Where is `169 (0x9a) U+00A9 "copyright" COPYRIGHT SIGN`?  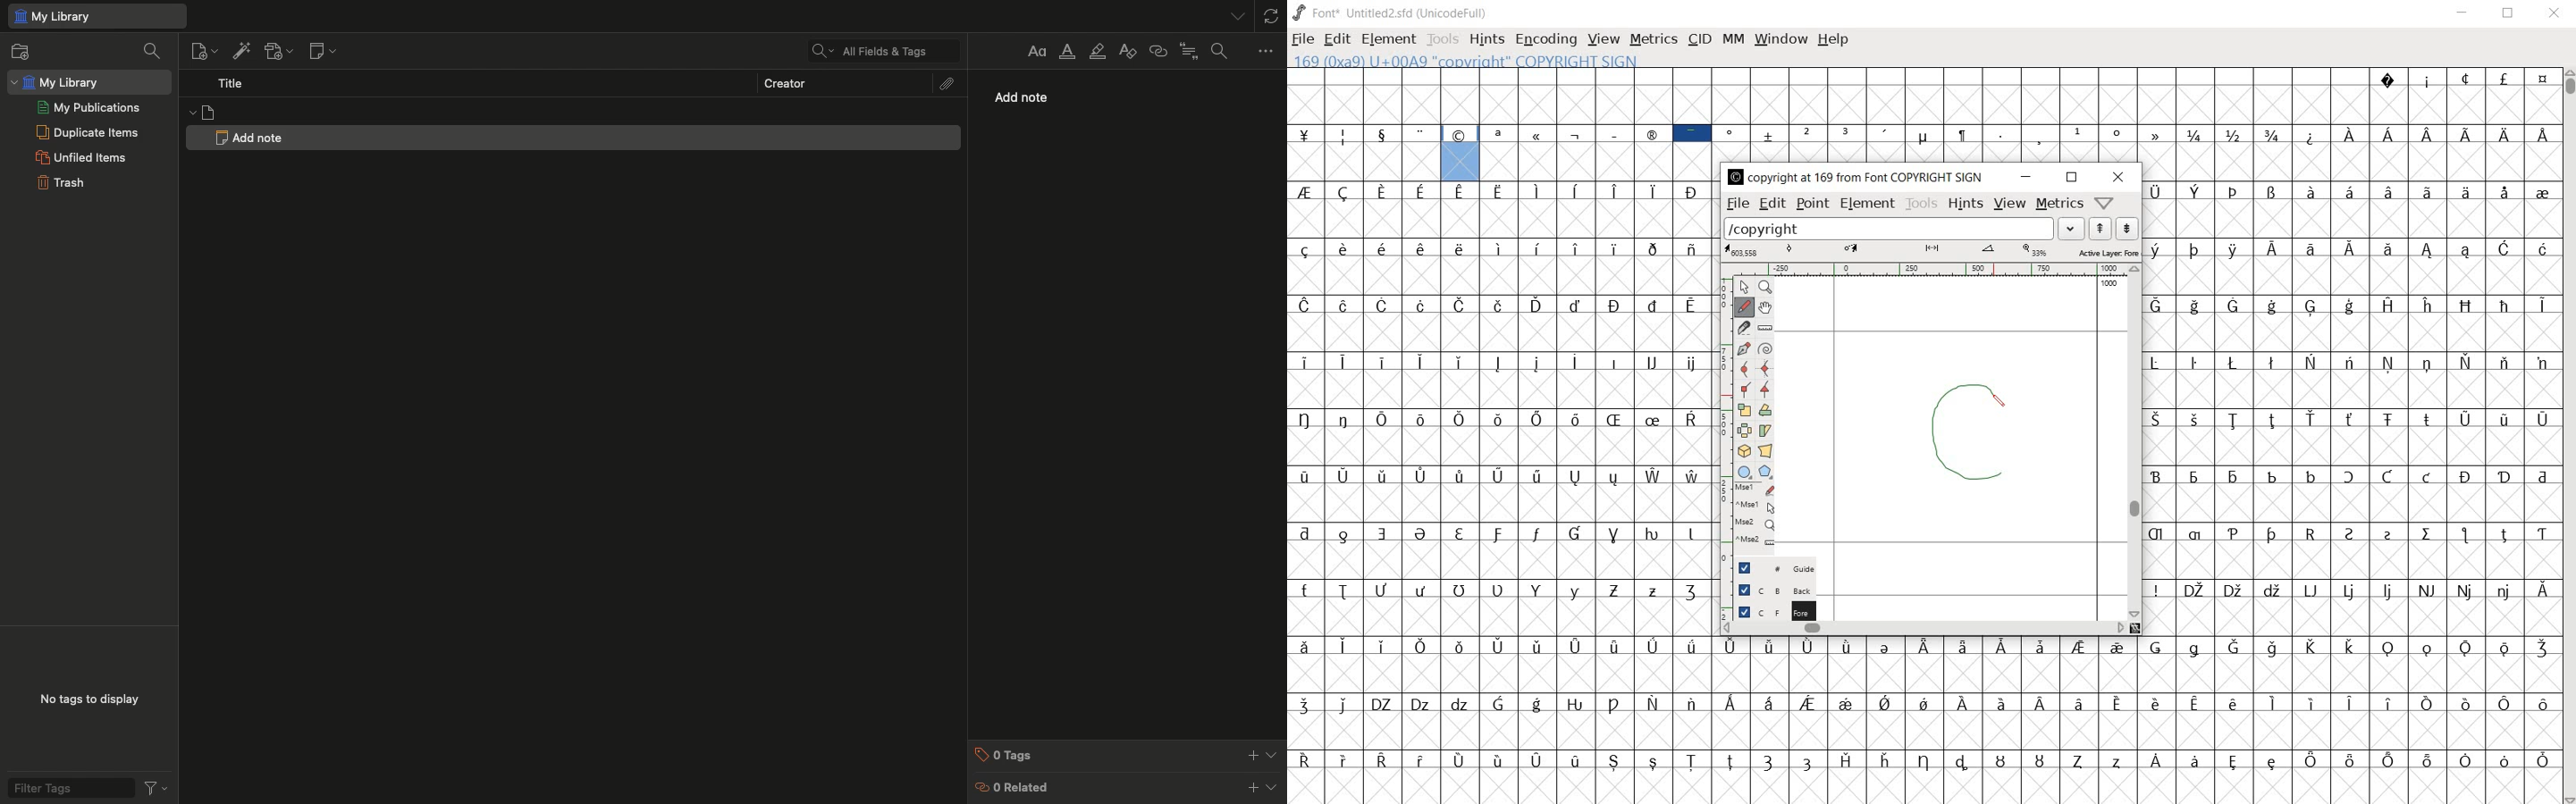 169 (0x9a) U+00A9 "copyright" COPYRIGHT SIGN is located at coordinates (1472, 60).